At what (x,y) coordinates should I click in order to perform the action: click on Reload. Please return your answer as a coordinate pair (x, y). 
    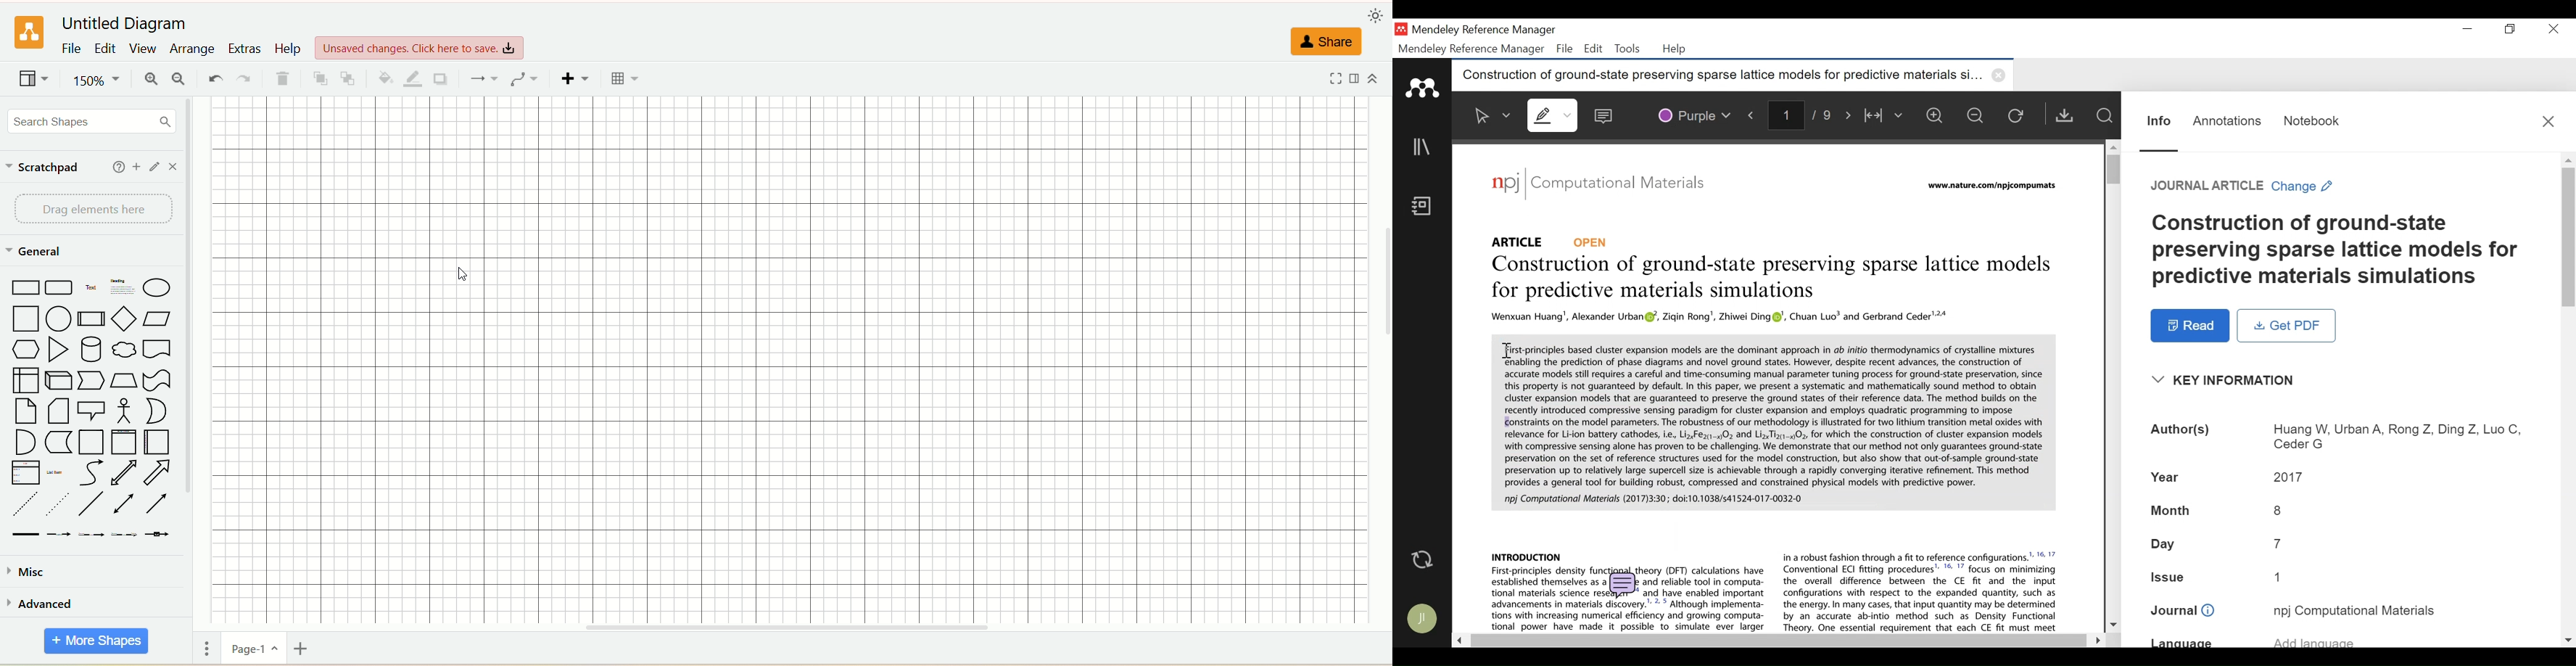
    Looking at the image, I should click on (2019, 115).